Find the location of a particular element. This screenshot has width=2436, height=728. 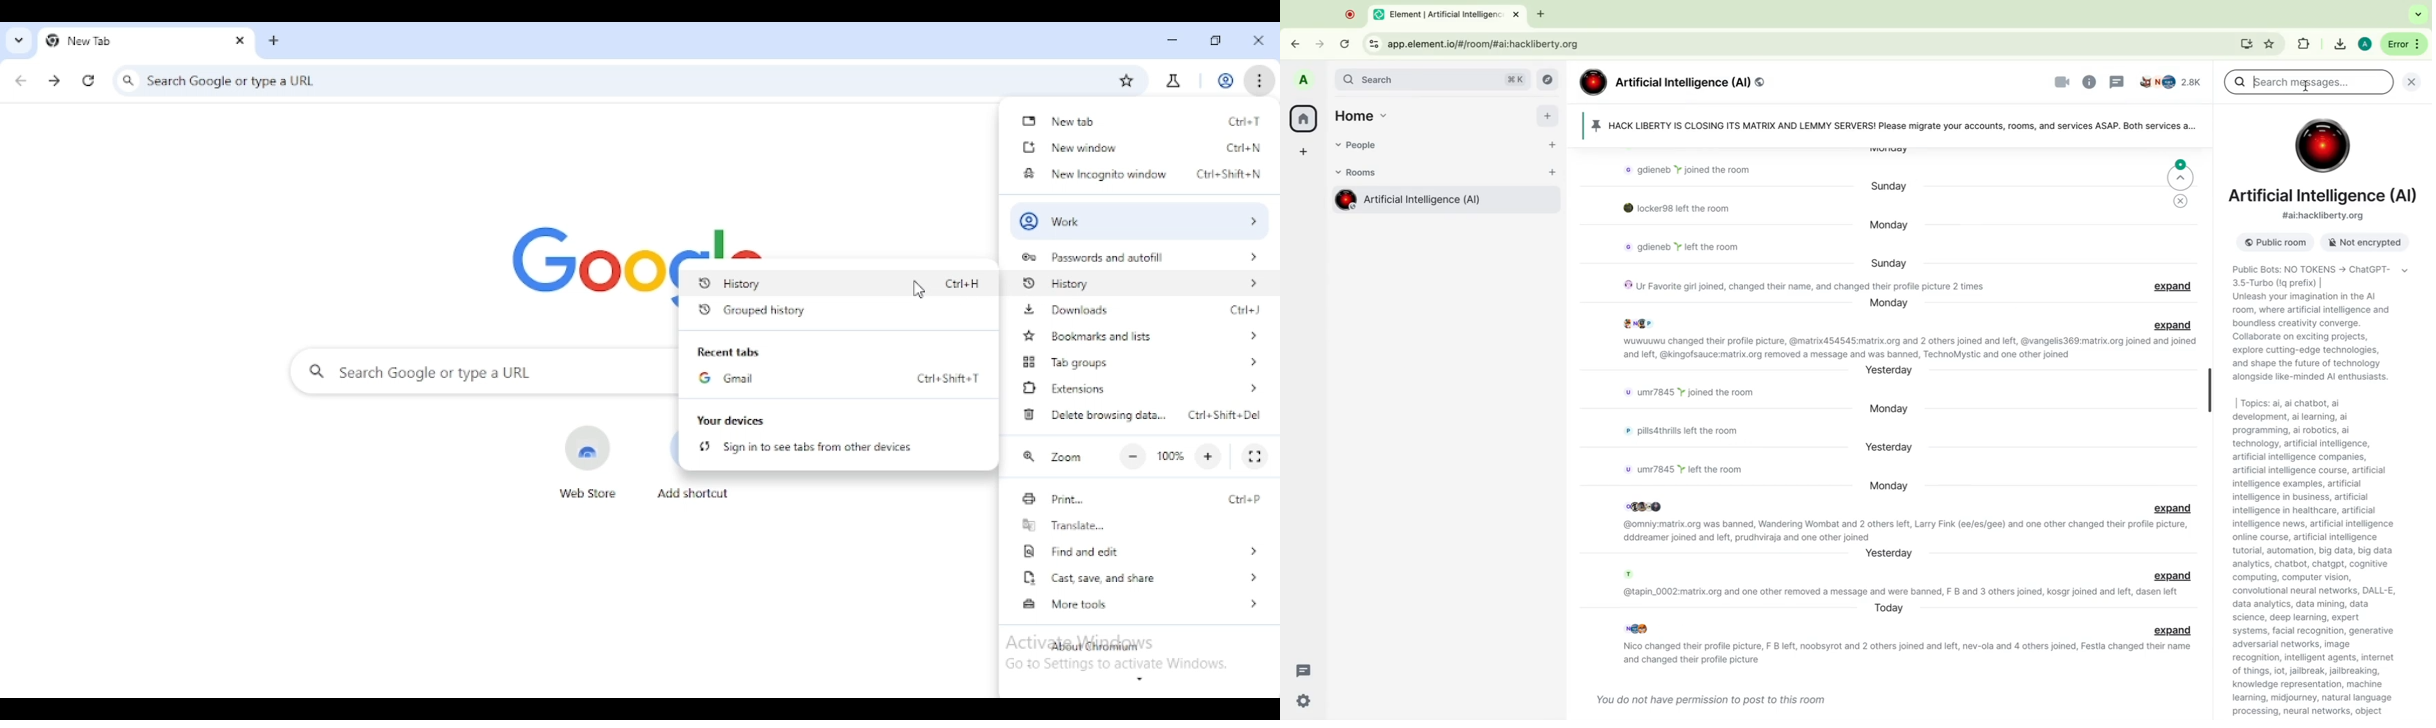

profile picture is located at coordinates (1305, 81).